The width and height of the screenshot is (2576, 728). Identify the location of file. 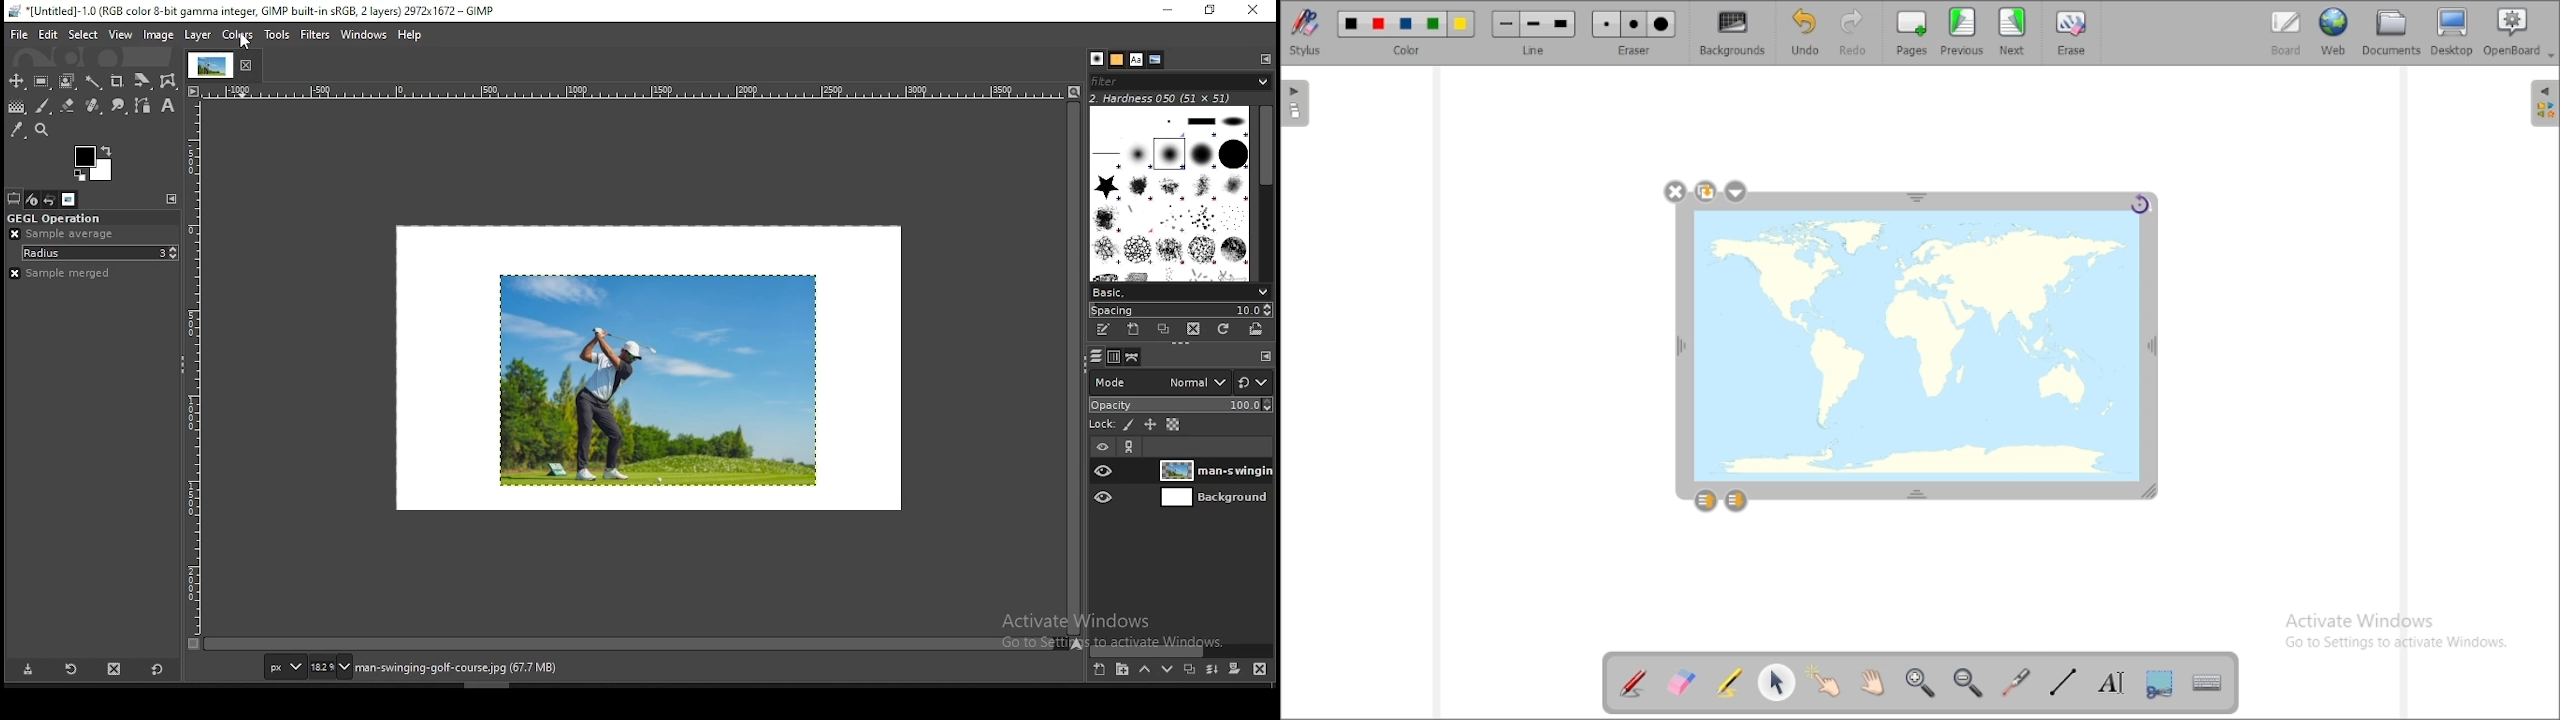
(20, 33).